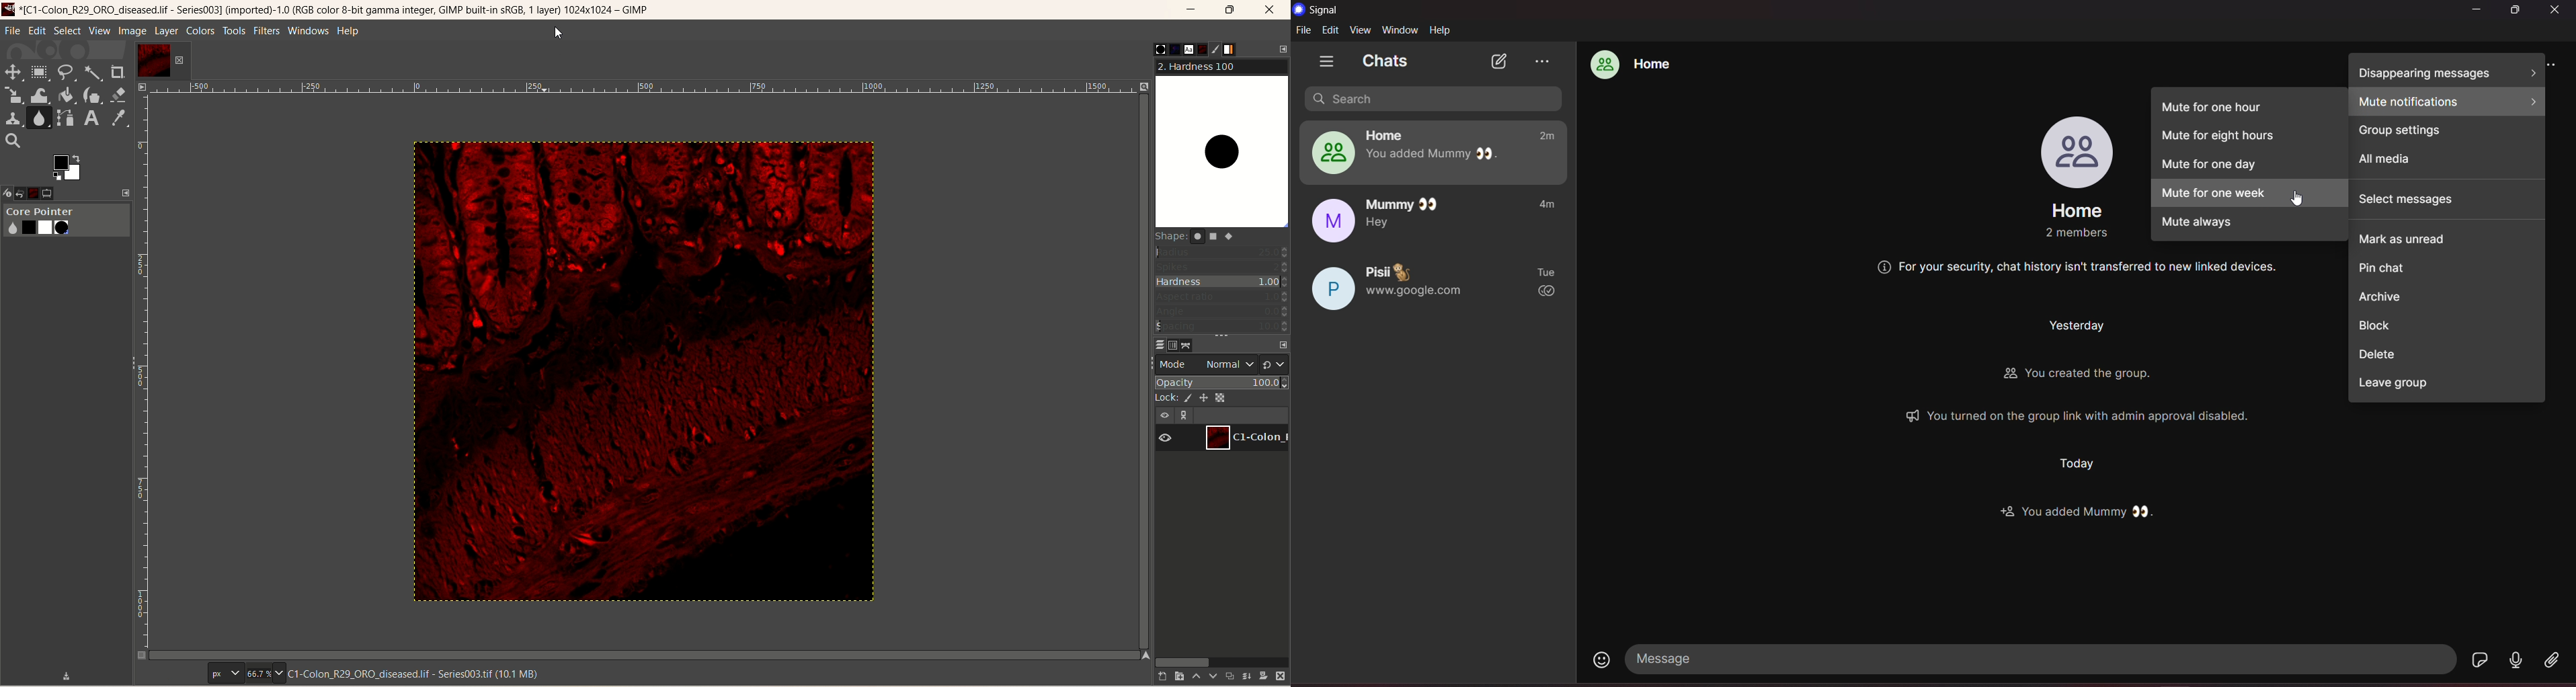  I want to click on opacity, so click(1222, 382).